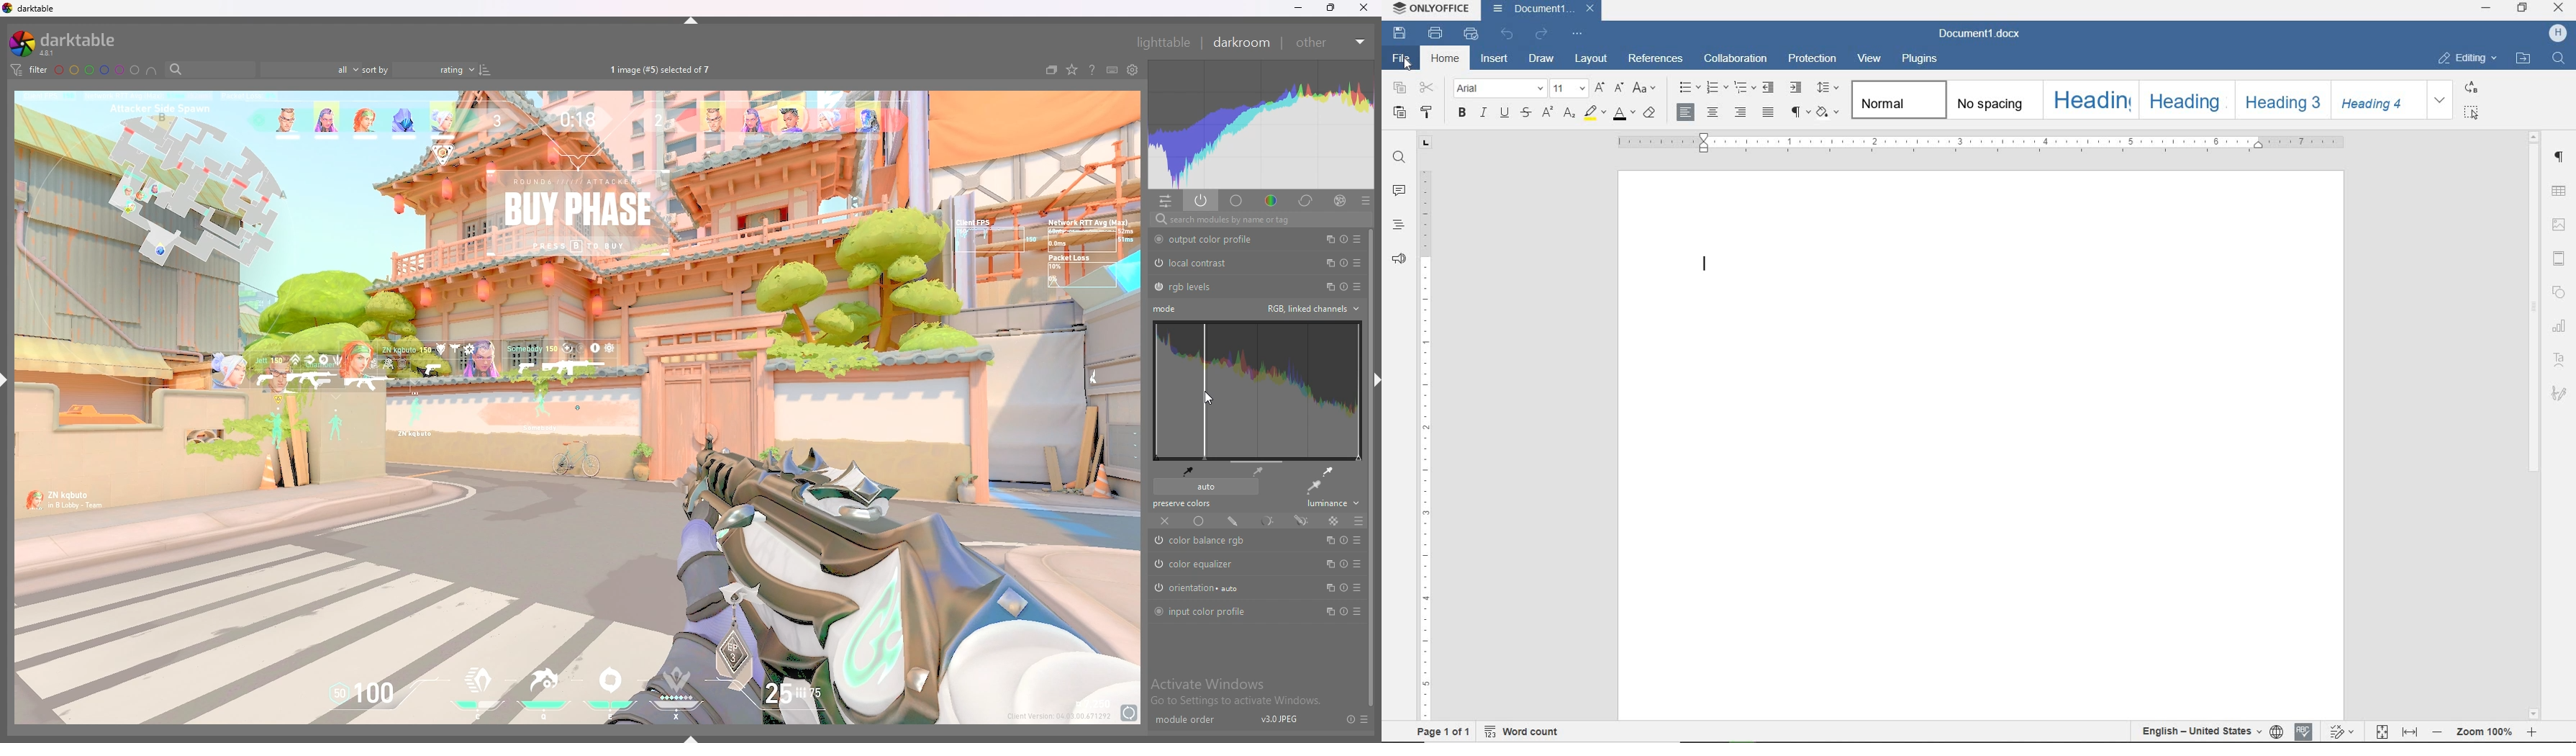 This screenshot has height=756, width=2576. I want to click on save, so click(1400, 32).